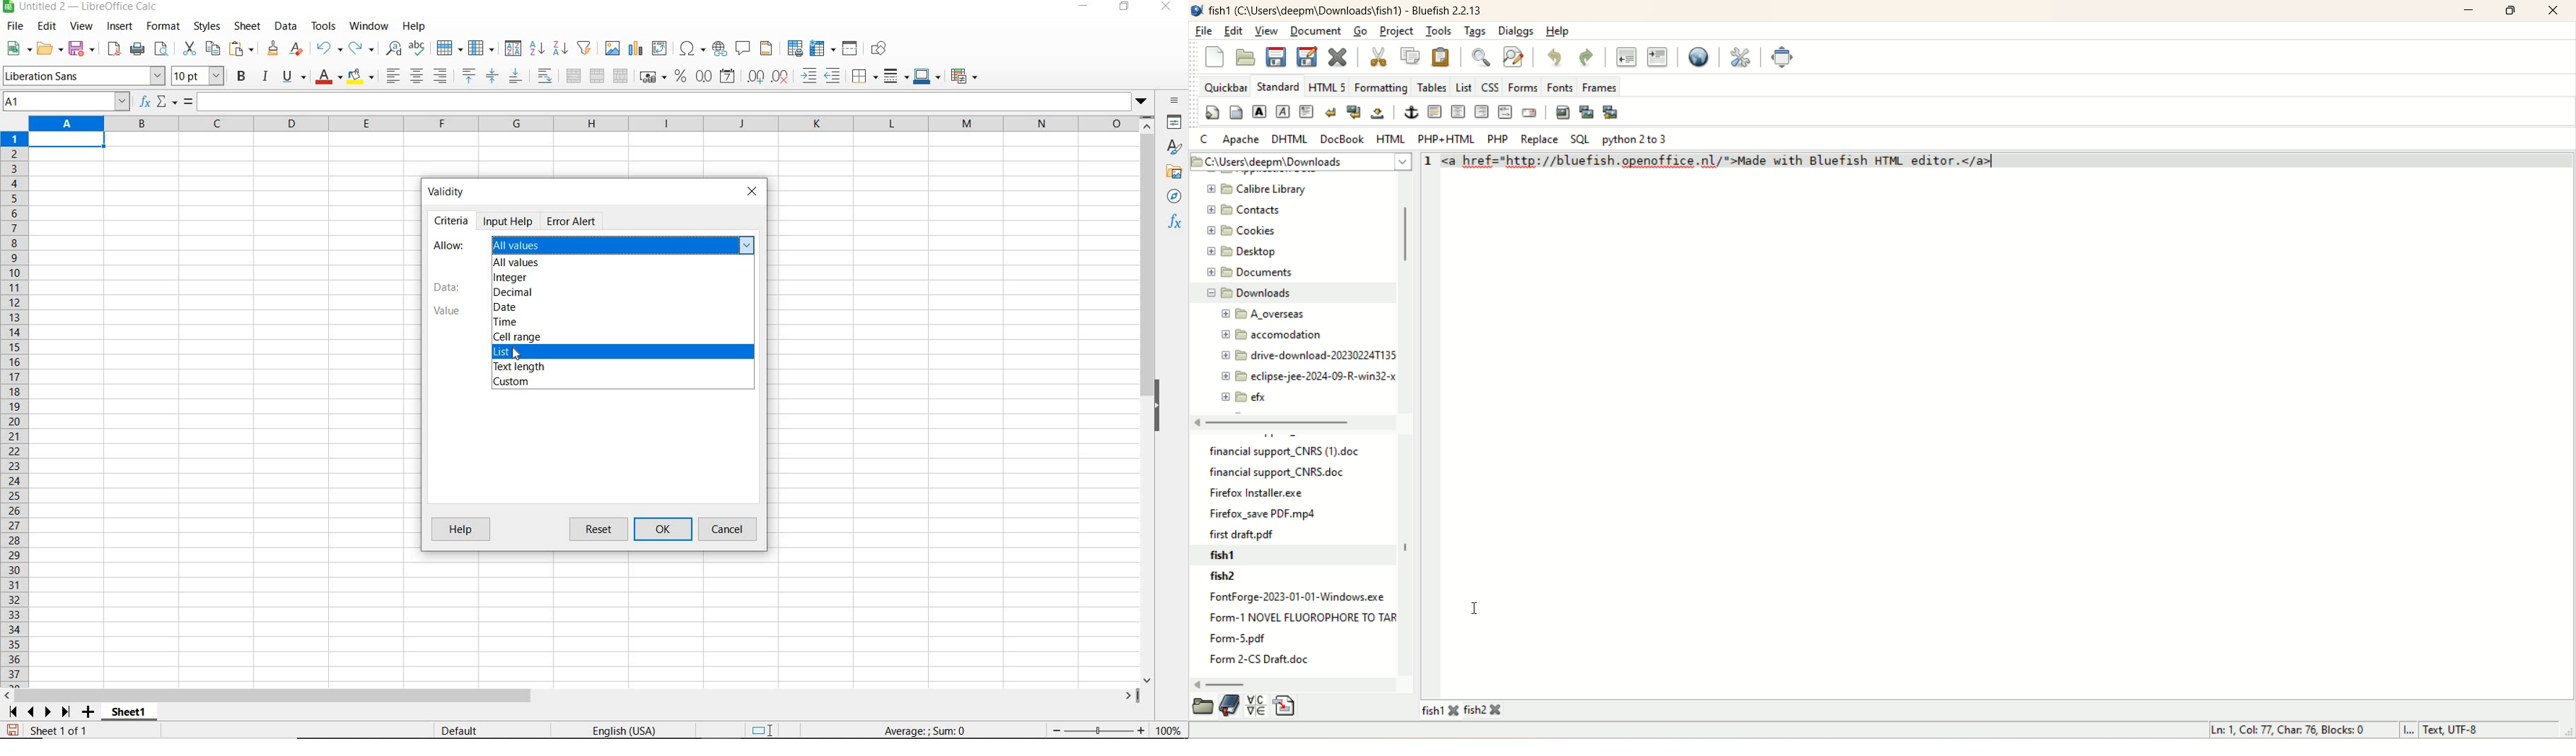 Image resolution: width=2576 pixels, height=756 pixels. I want to click on Allow, so click(451, 244).